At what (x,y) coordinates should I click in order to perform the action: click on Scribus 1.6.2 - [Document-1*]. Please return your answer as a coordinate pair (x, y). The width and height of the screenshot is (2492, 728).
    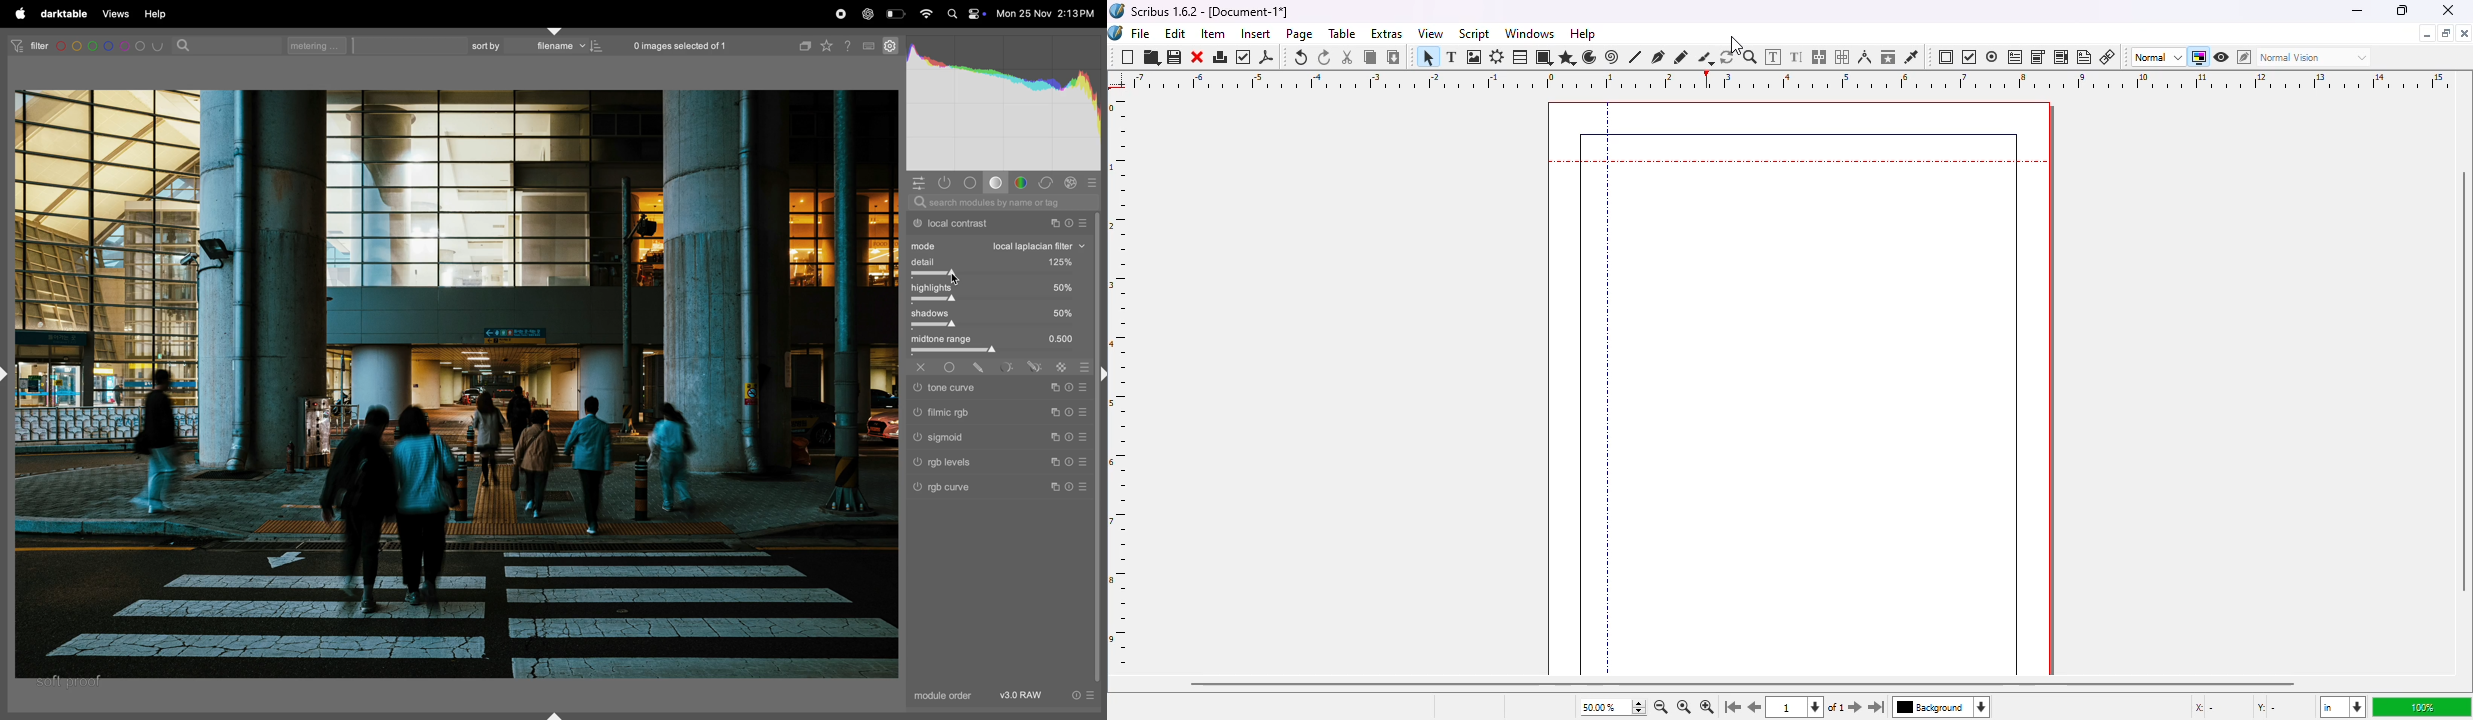
    Looking at the image, I should click on (1211, 11).